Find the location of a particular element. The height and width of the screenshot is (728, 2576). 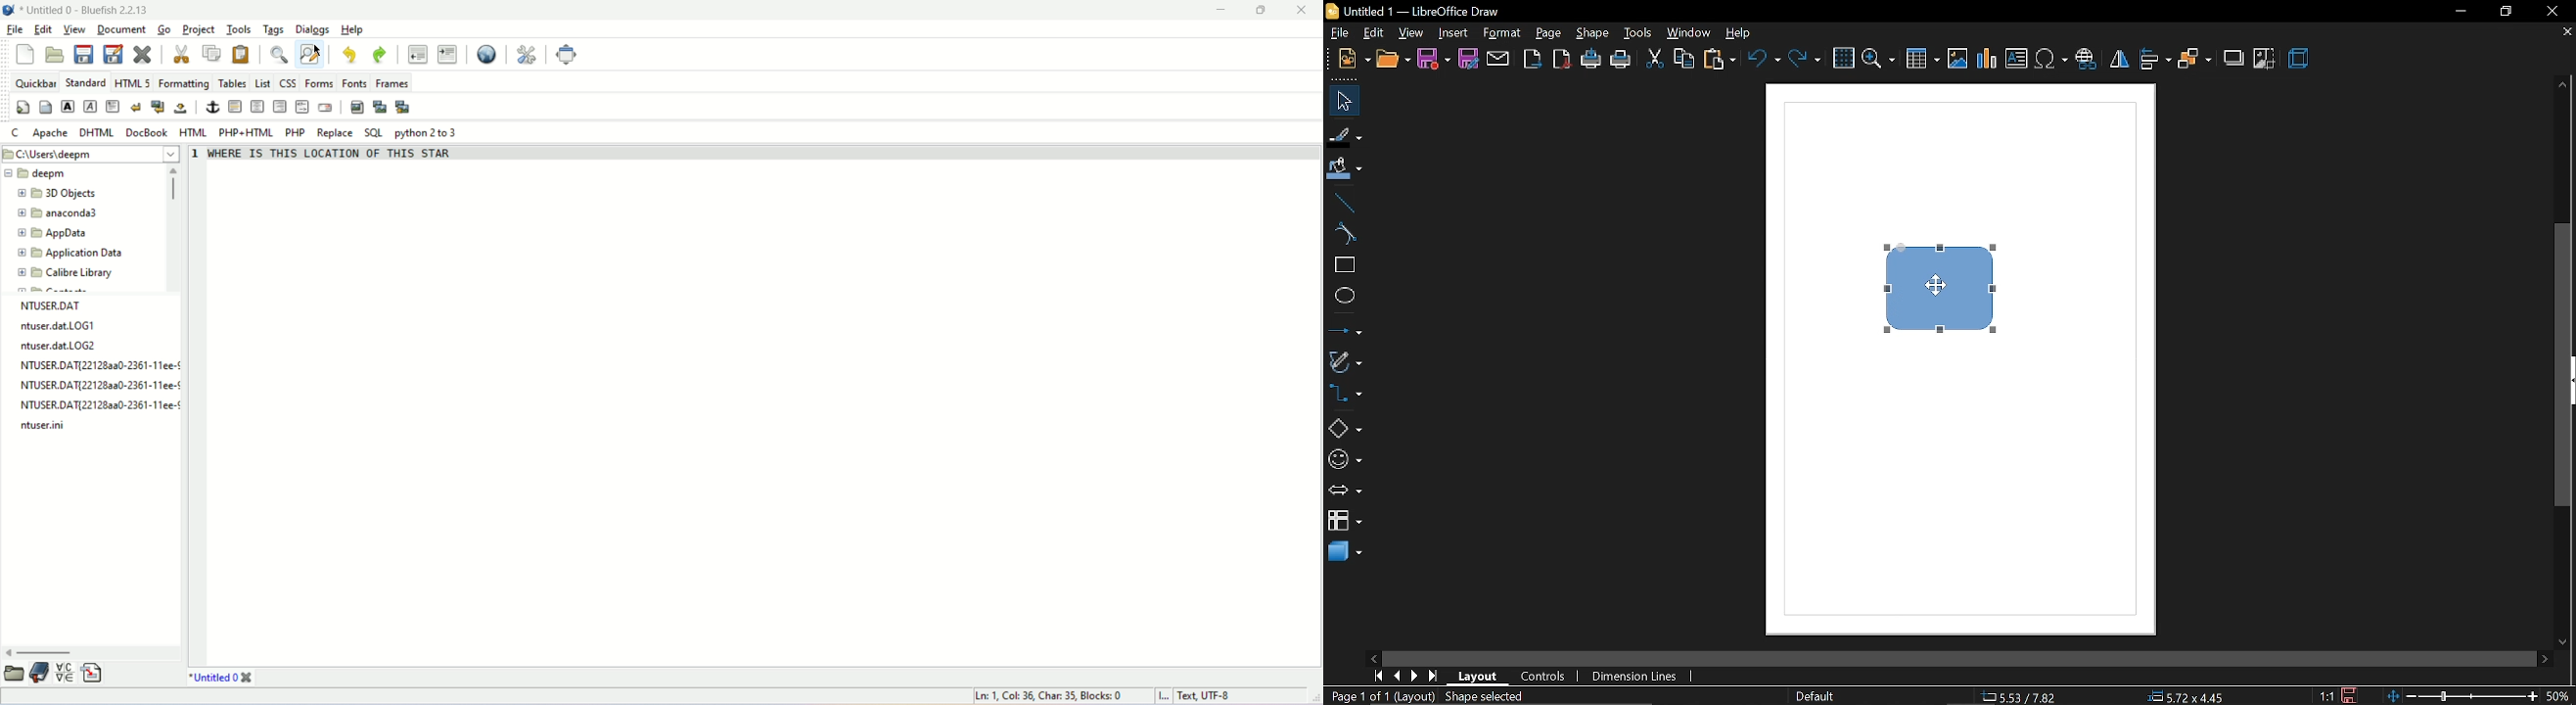

rectangle is located at coordinates (1344, 266).